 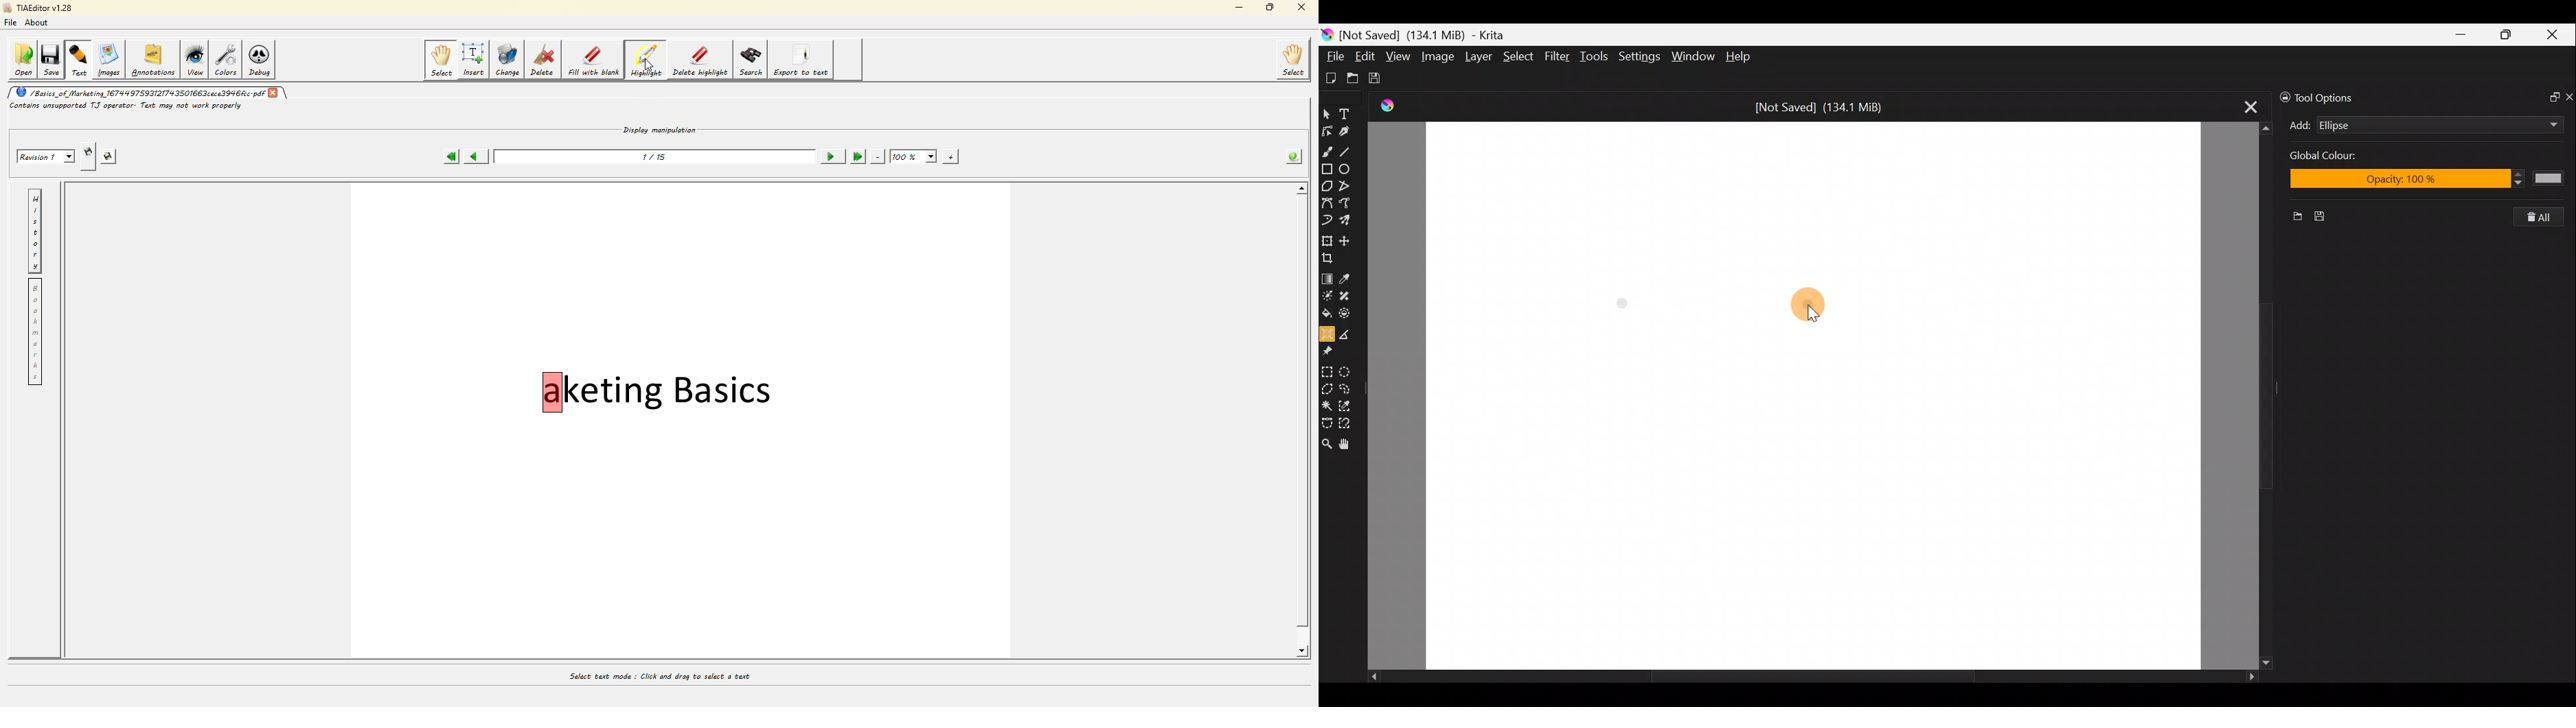 I want to click on Smart patch tool, so click(x=1351, y=298).